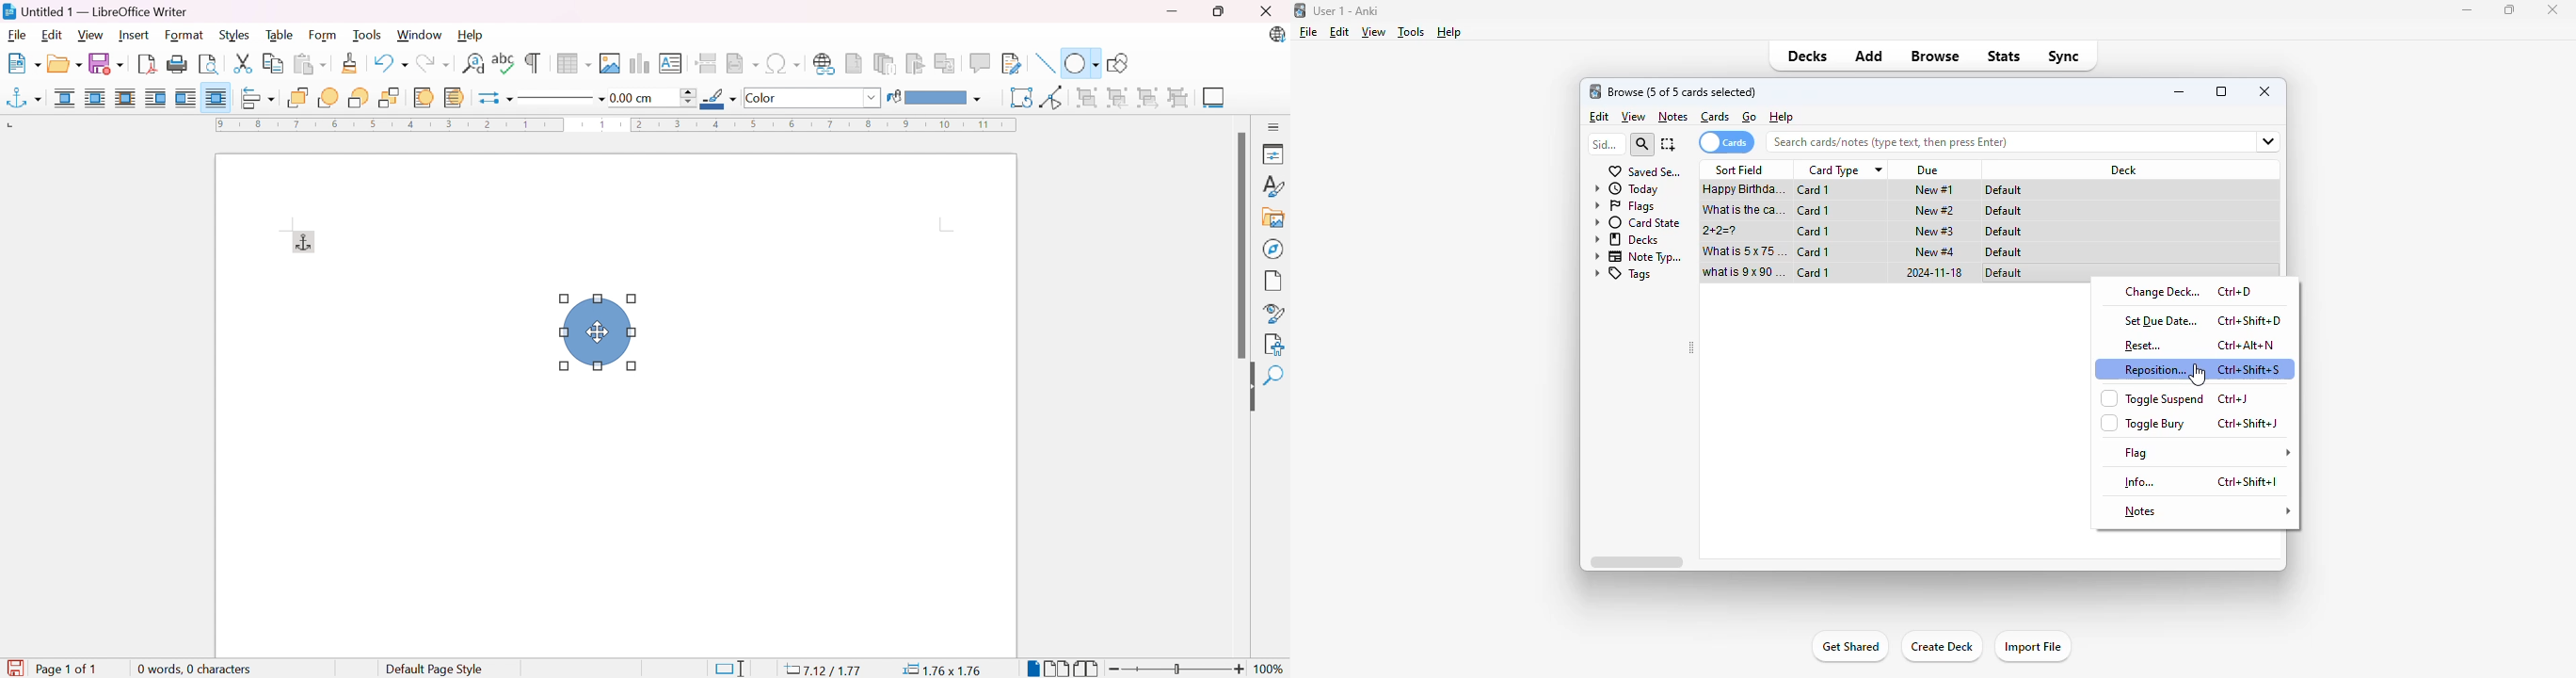 The width and height of the screenshot is (2576, 700). Describe the element at coordinates (1739, 170) in the screenshot. I see `sort field` at that location.